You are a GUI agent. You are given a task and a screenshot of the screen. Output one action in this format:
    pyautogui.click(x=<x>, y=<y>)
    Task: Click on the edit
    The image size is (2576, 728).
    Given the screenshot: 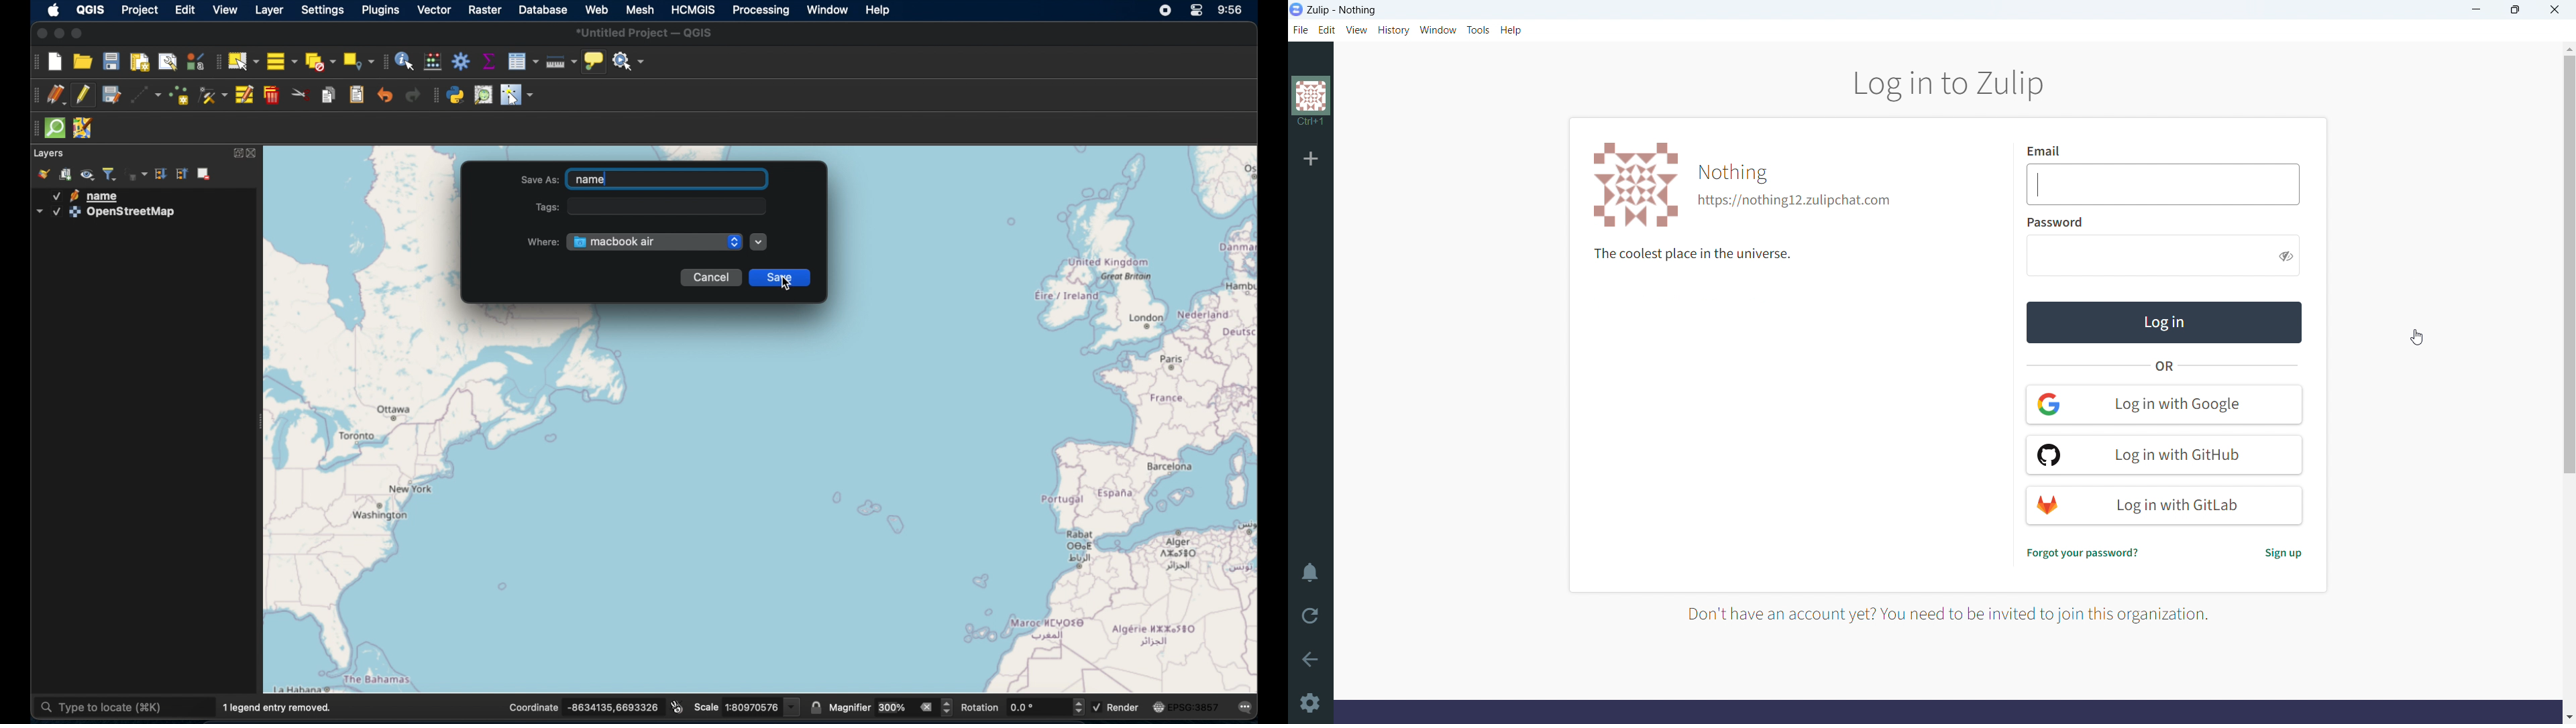 What is the action you would take?
    pyautogui.click(x=1326, y=29)
    